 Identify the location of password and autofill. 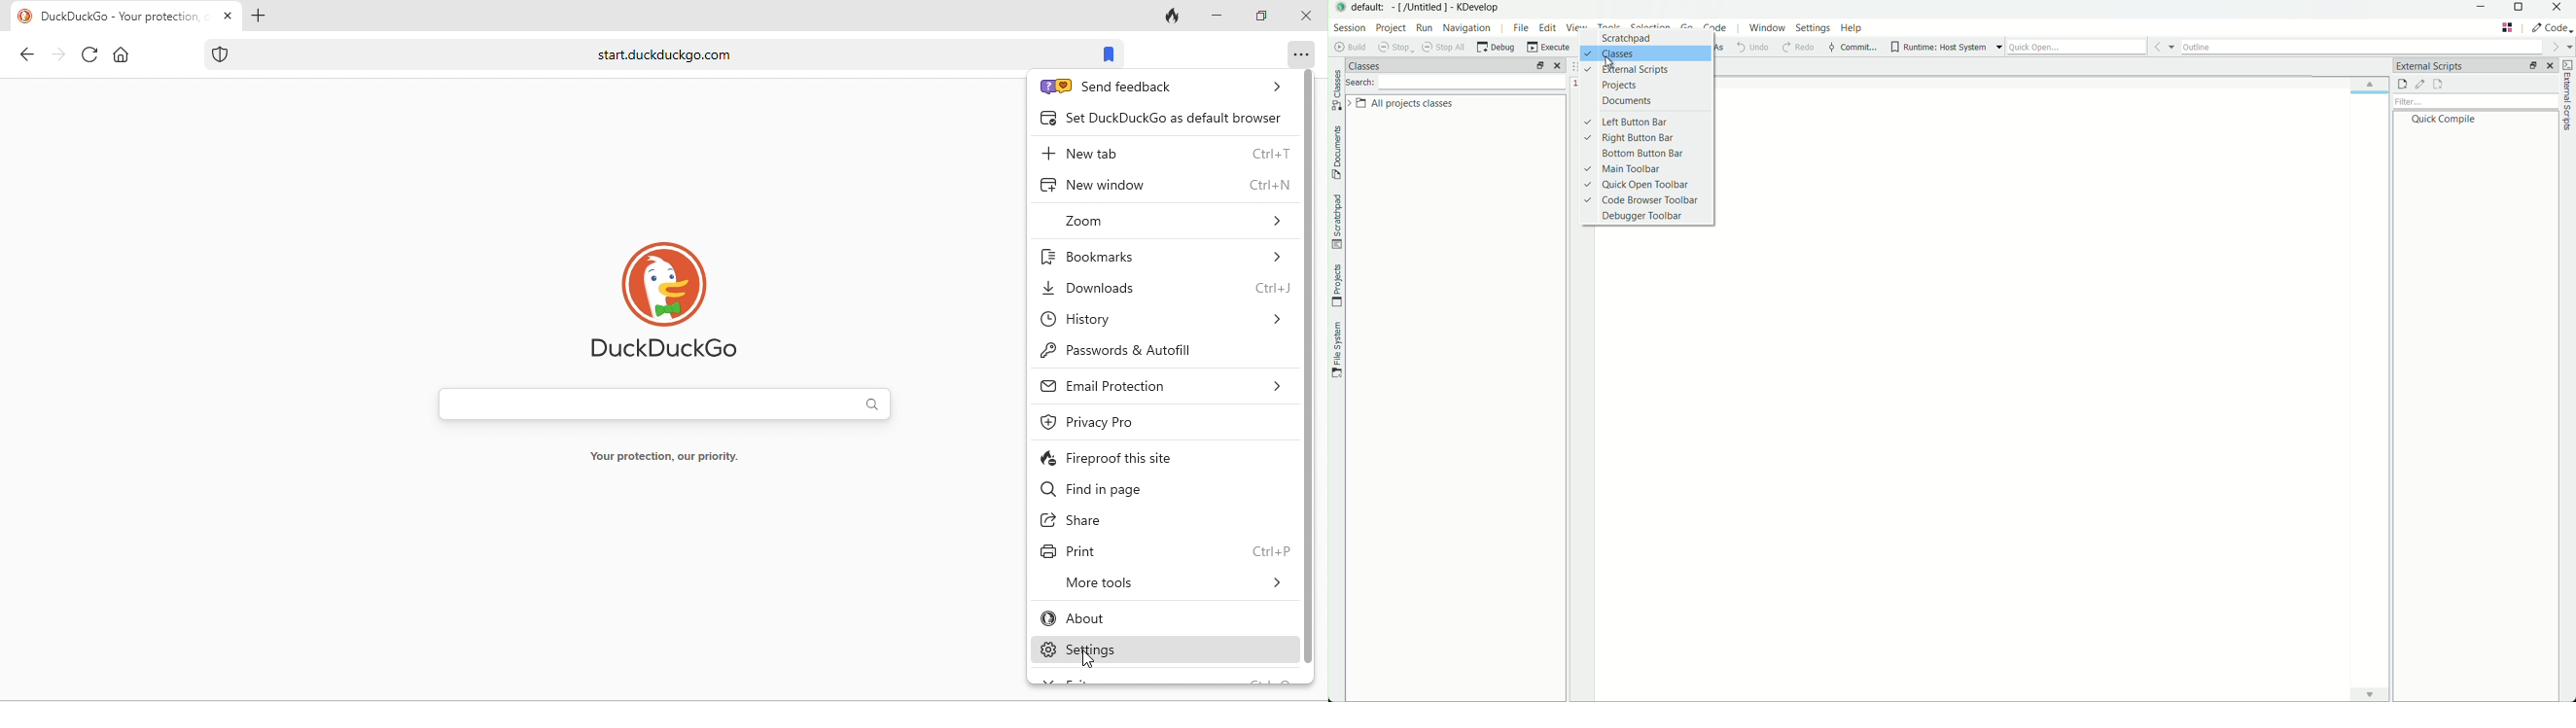
(1156, 352).